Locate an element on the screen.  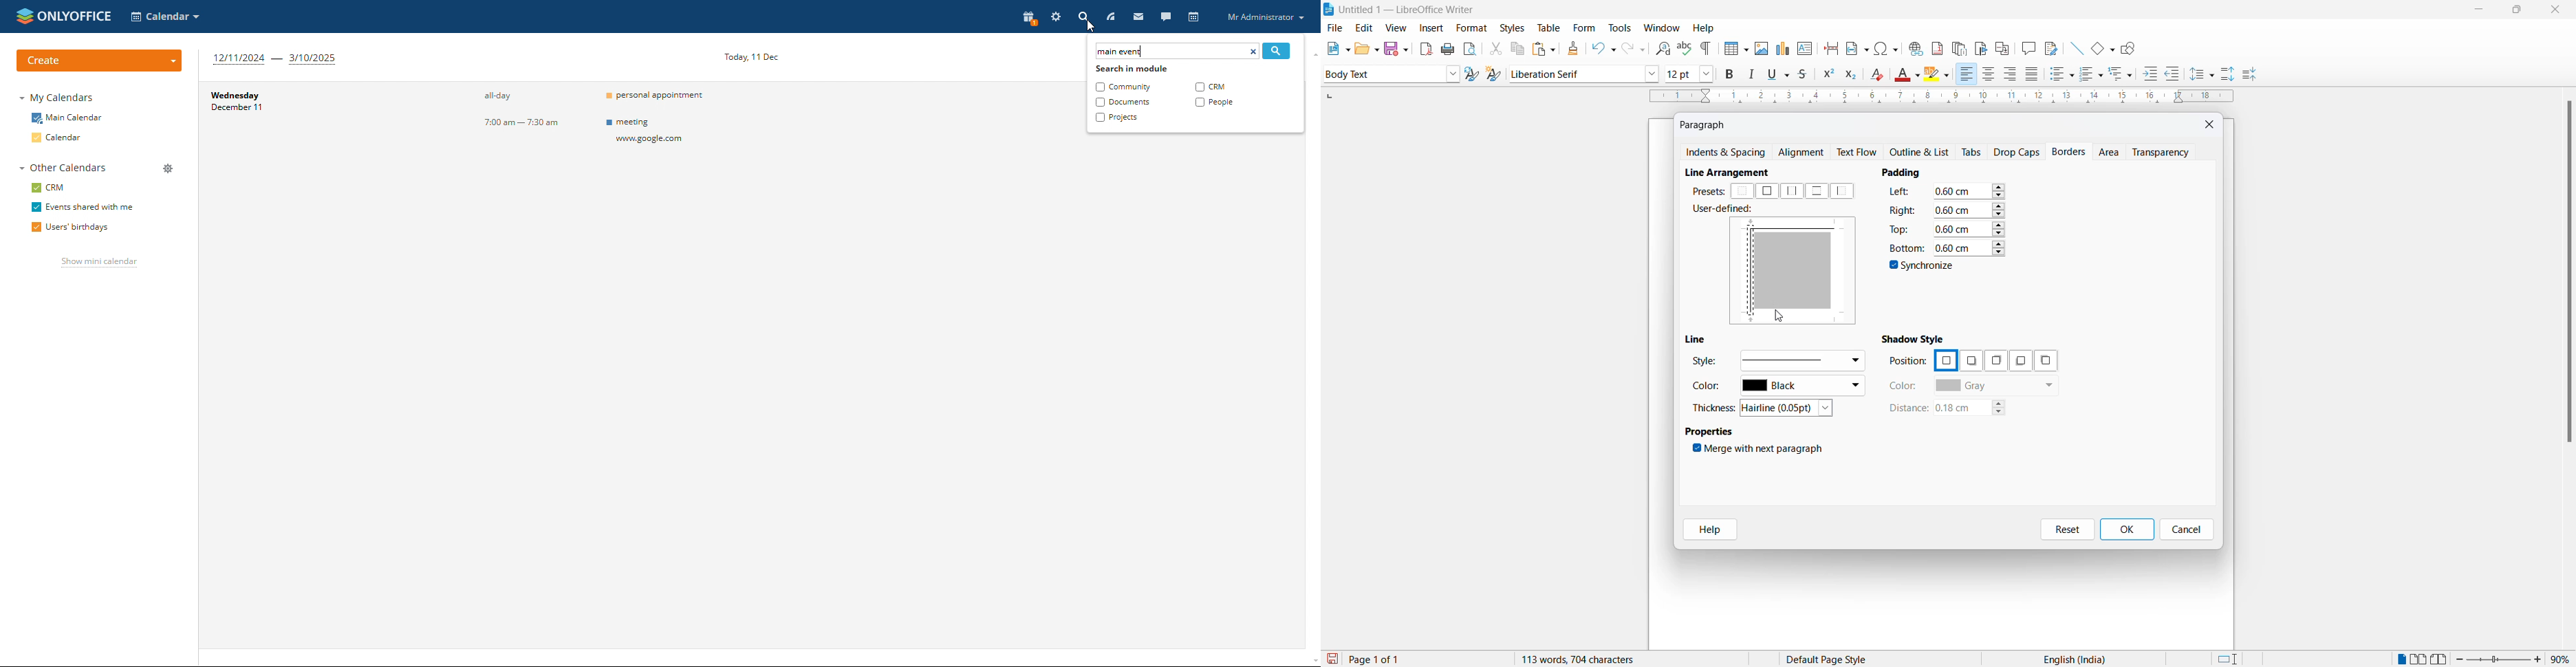
syle is located at coordinates (1705, 363).